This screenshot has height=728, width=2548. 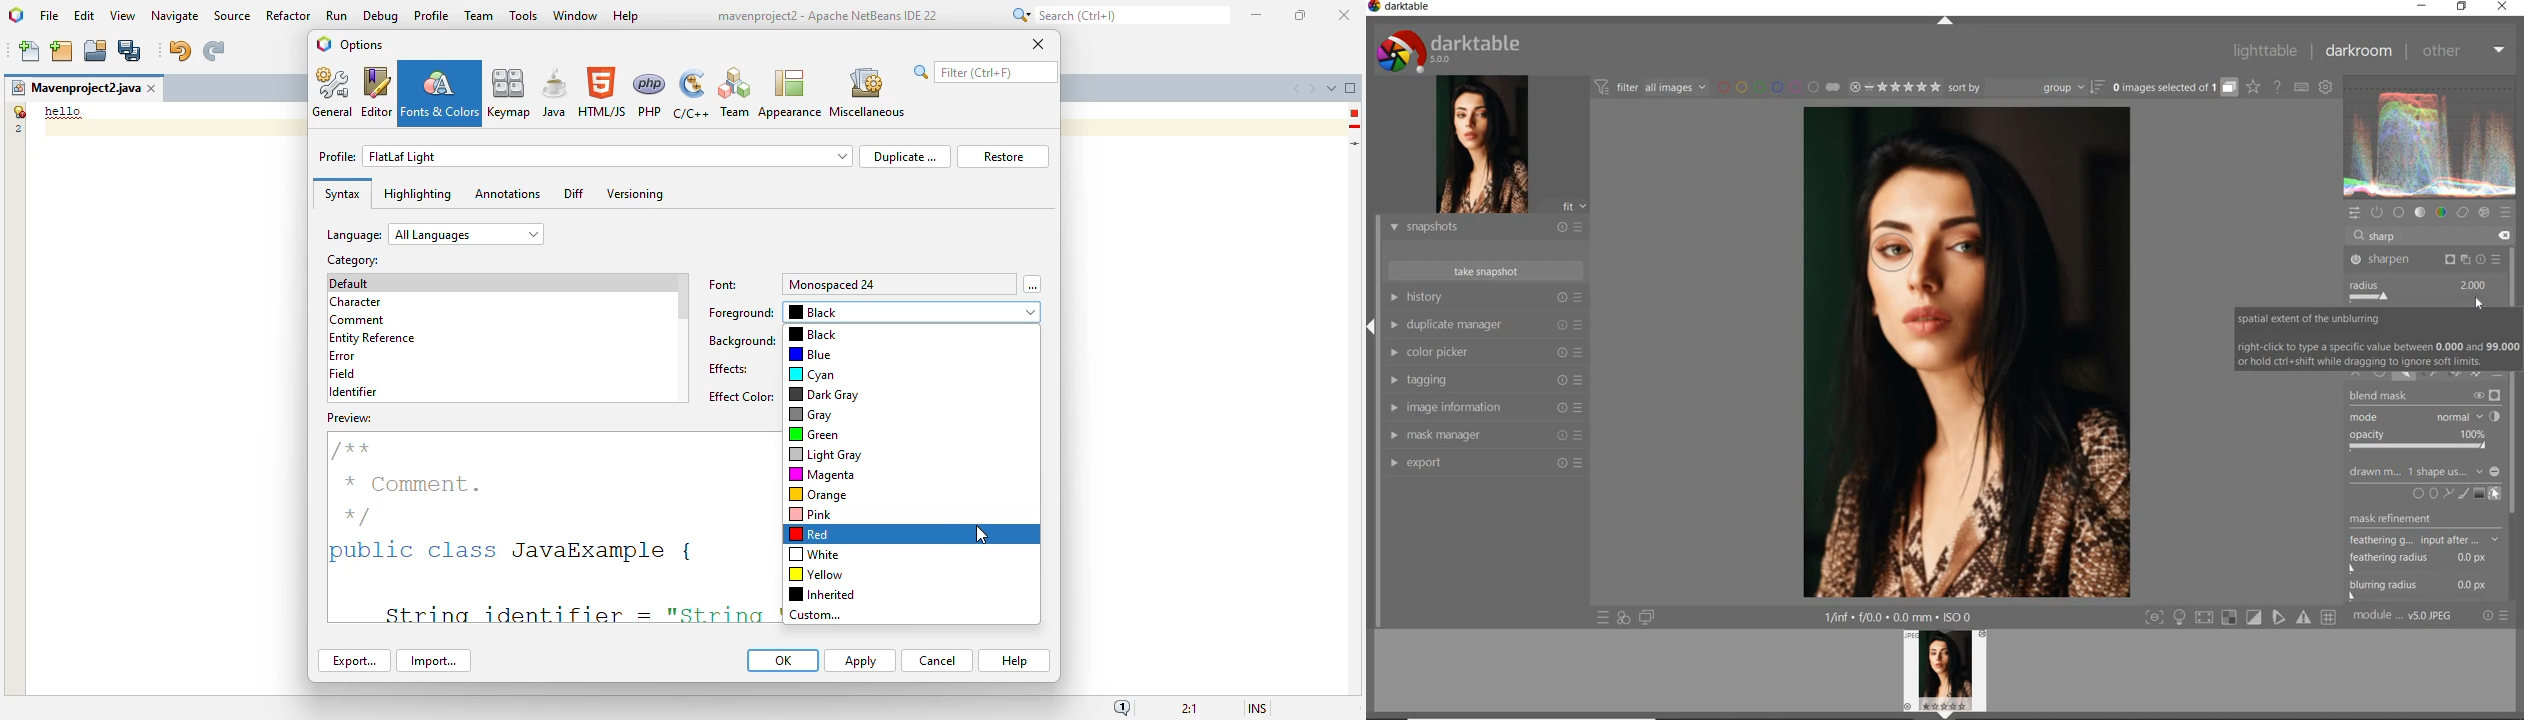 I want to click on no mask, so click(x=2436, y=471).